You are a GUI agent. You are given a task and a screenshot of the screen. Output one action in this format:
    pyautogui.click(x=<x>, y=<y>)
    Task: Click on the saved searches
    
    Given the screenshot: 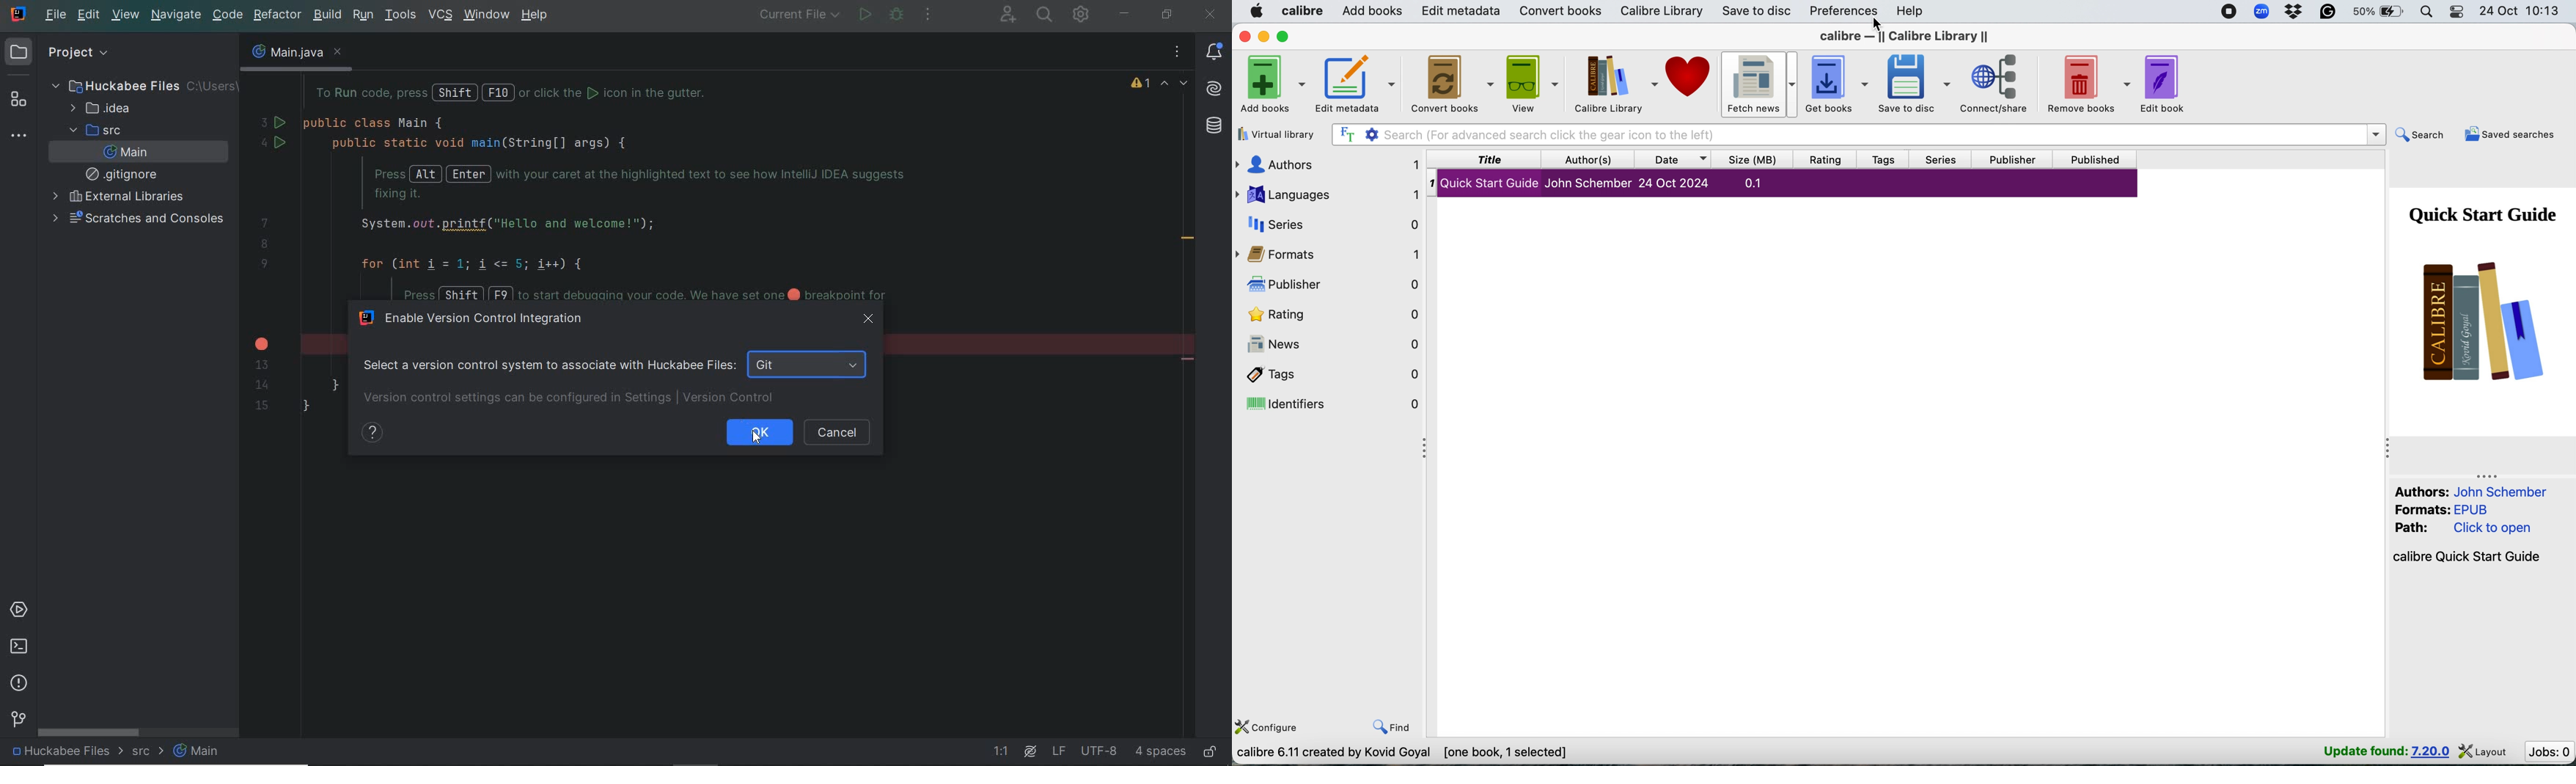 What is the action you would take?
    pyautogui.click(x=2513, y=133)
    